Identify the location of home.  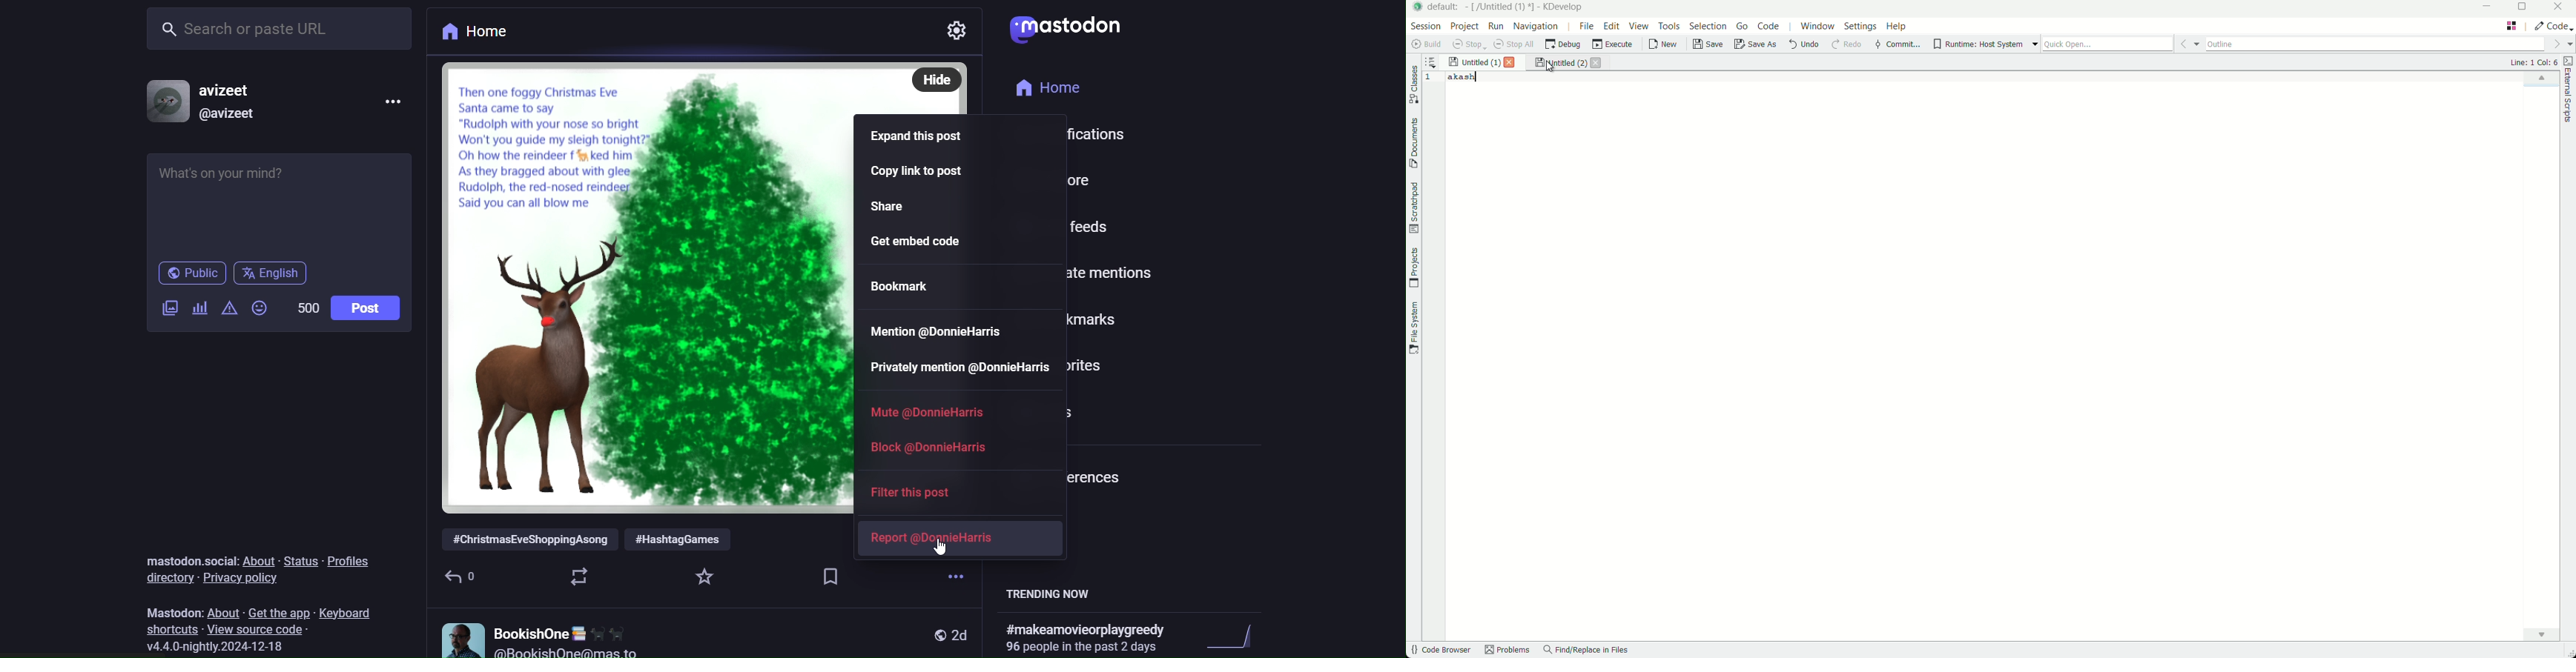
(1046, 87).